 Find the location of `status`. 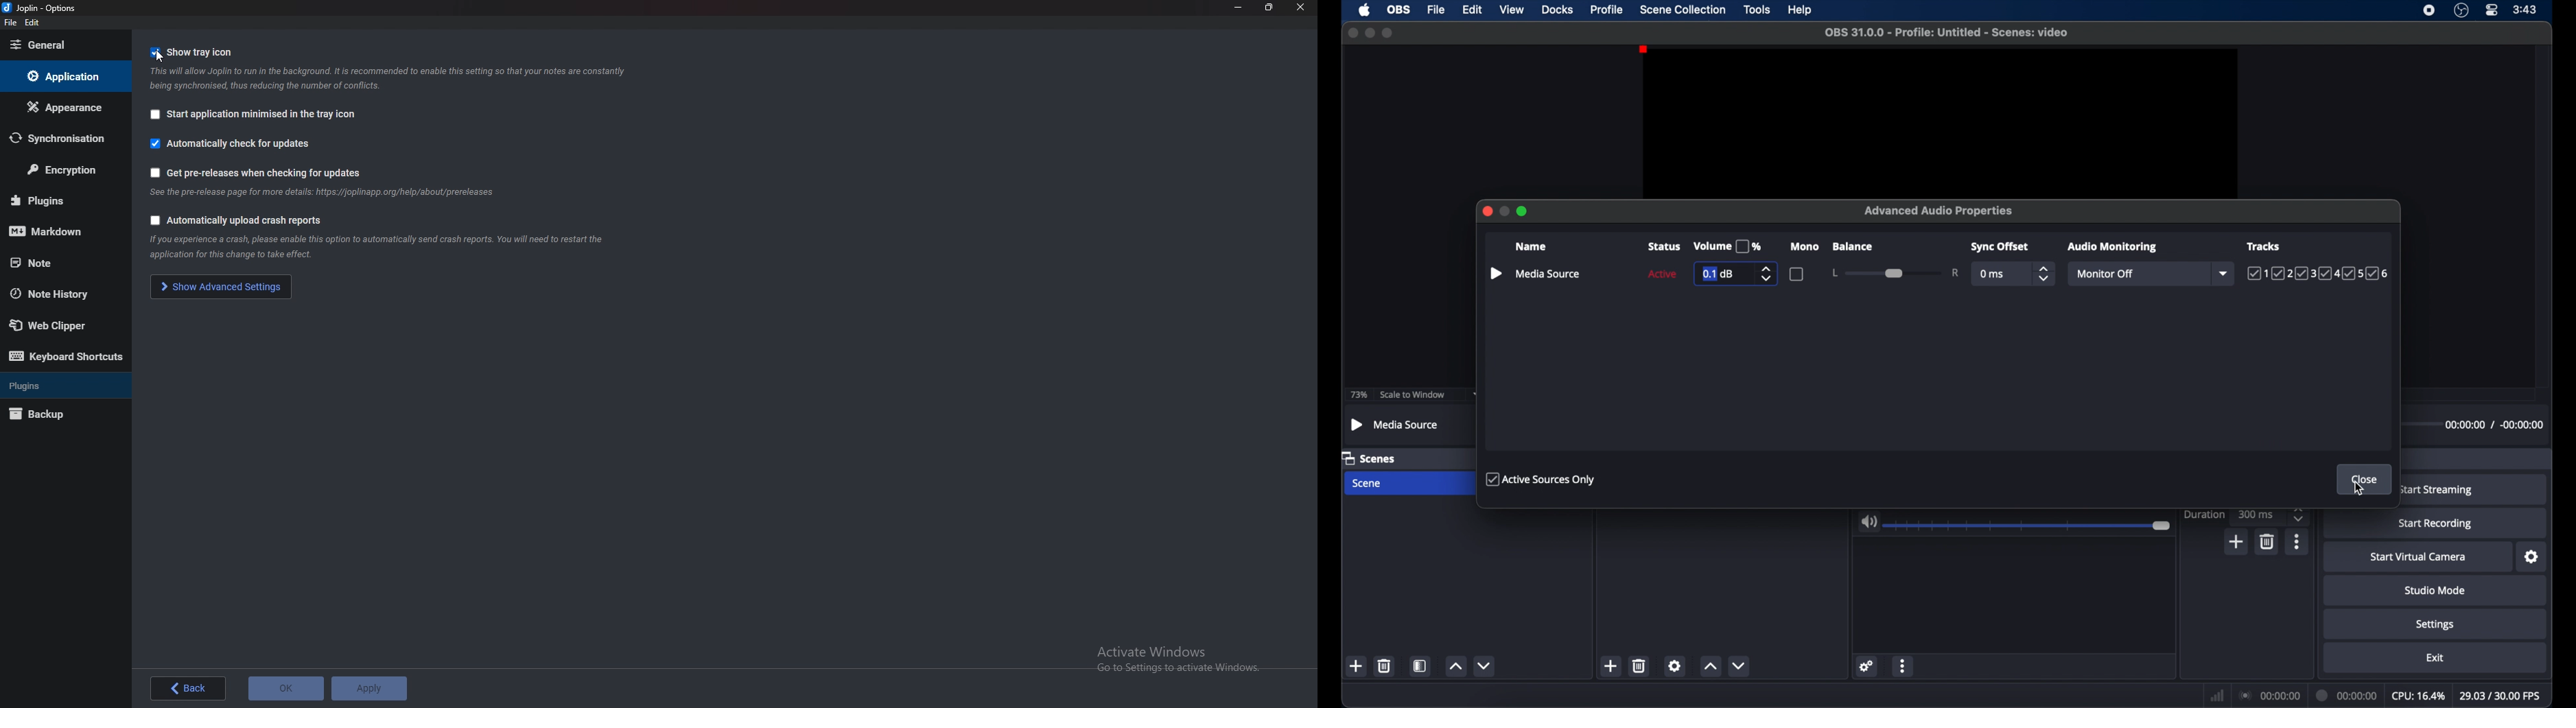

status is located at coordinates (1664, 246).